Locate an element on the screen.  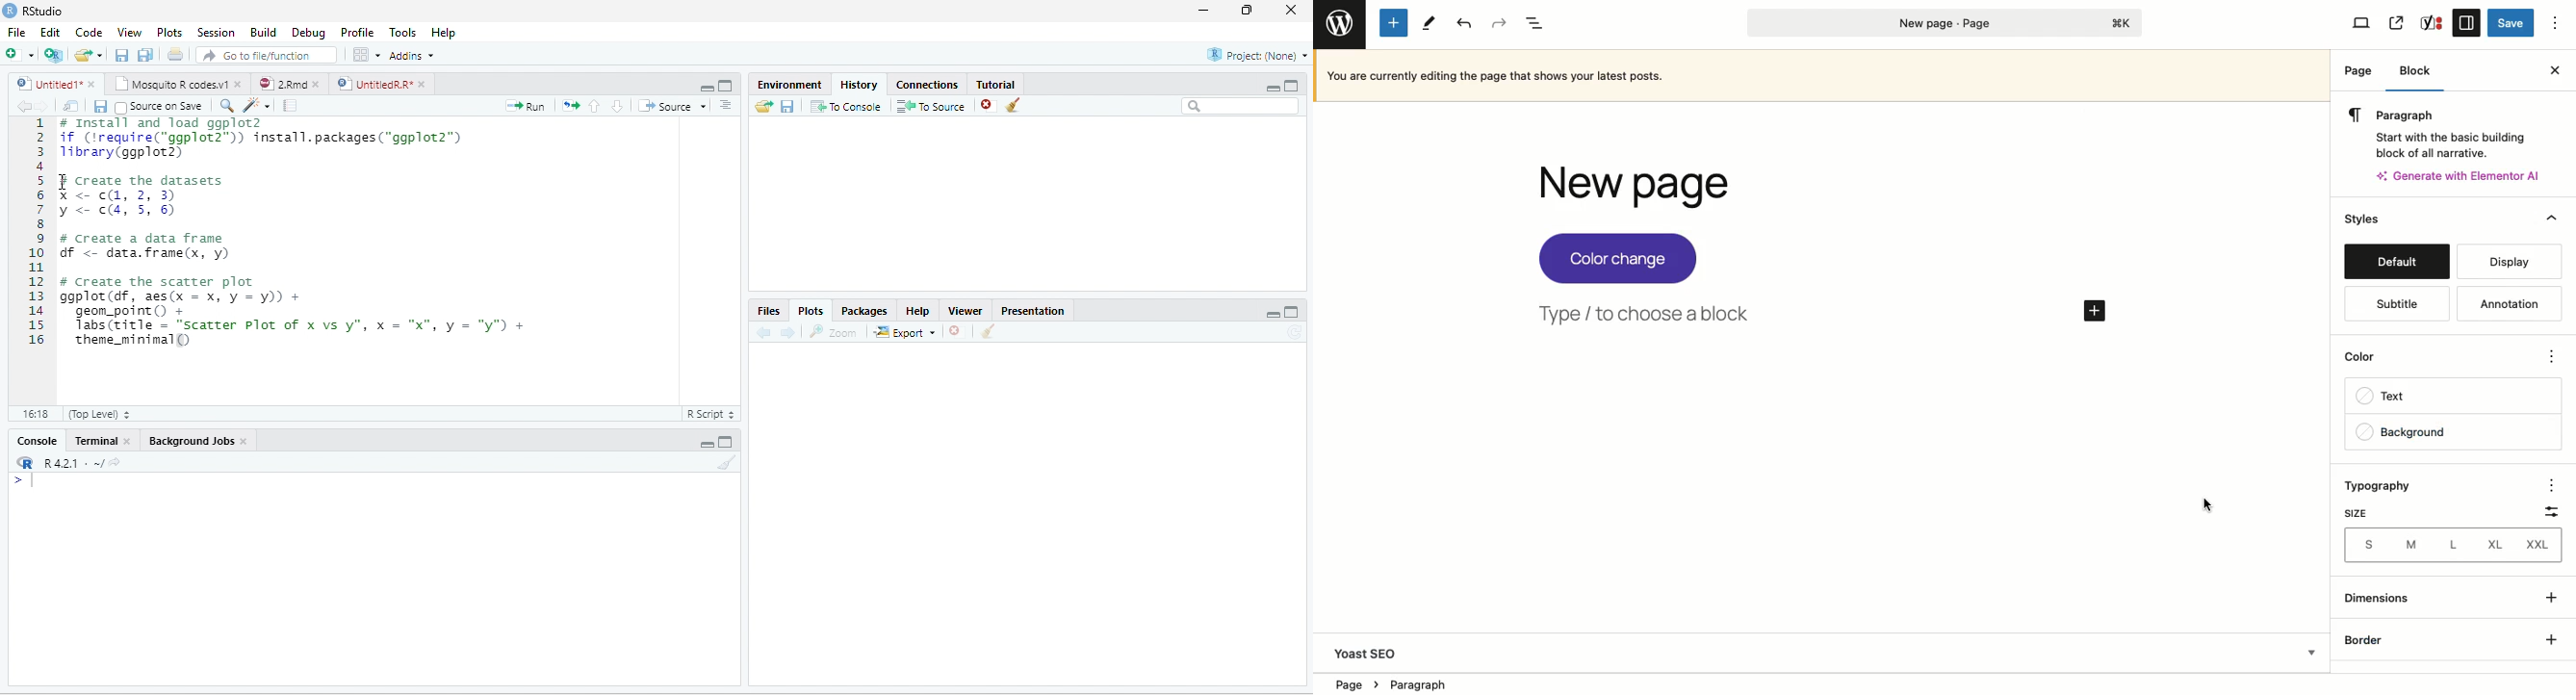
Go back to previous source location is located at coordinates (23, 107).